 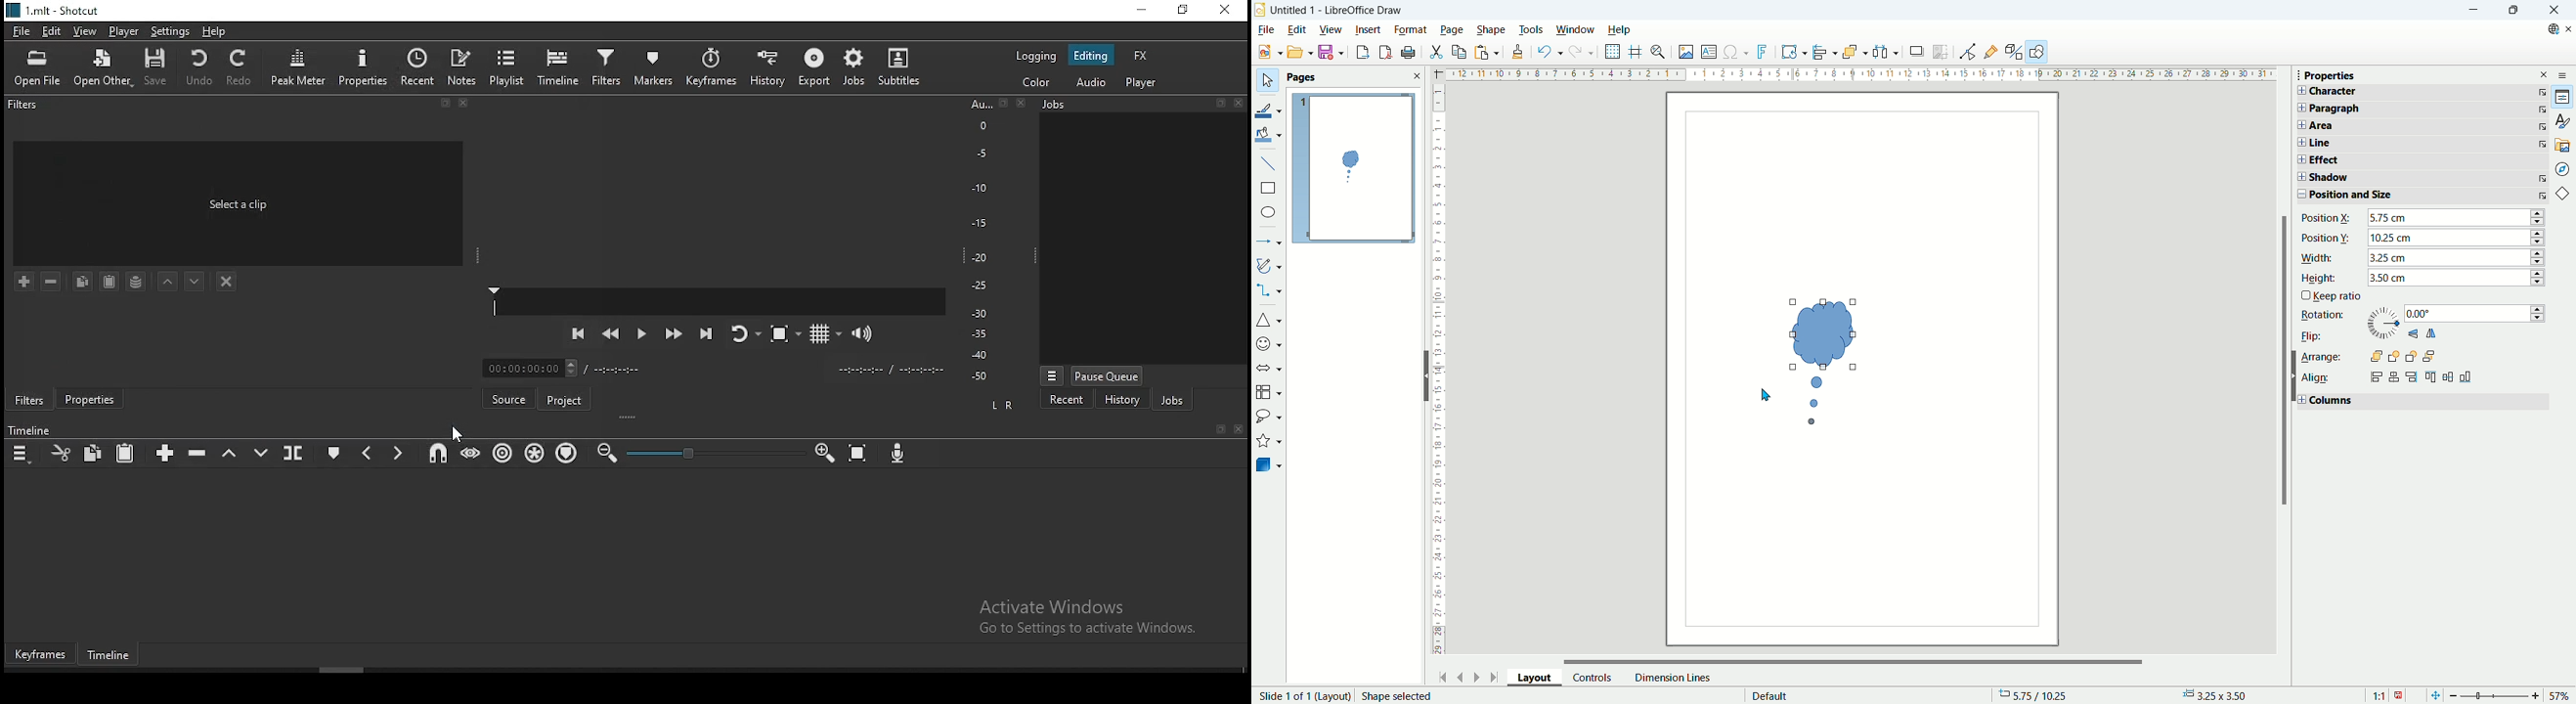 What do you see at coordinates (418, 66) in the screenshot?
I see `recent` at bounding box center [418, 66].